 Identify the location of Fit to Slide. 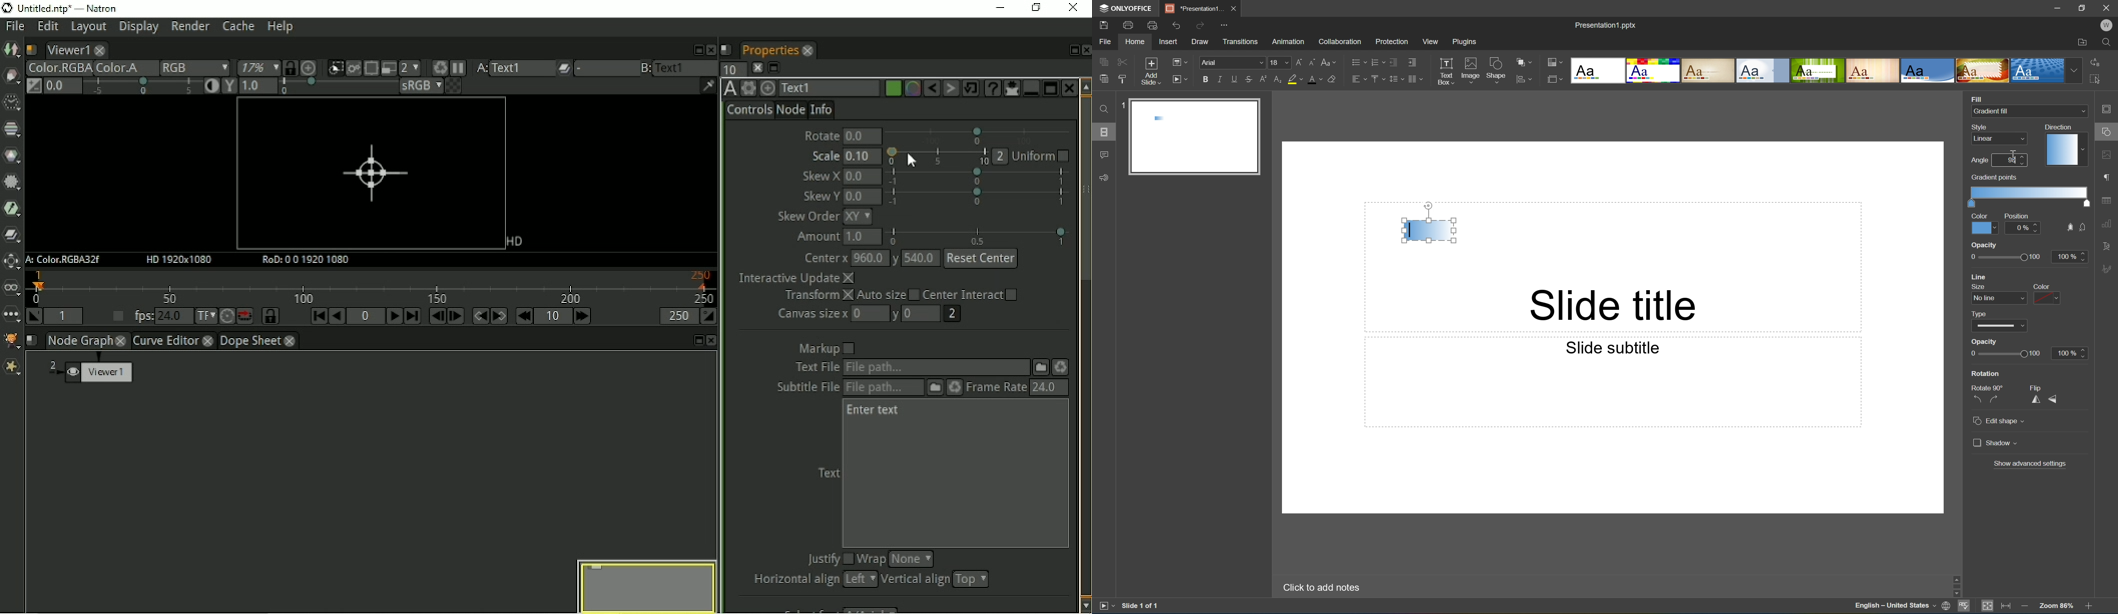
(1989, 606).